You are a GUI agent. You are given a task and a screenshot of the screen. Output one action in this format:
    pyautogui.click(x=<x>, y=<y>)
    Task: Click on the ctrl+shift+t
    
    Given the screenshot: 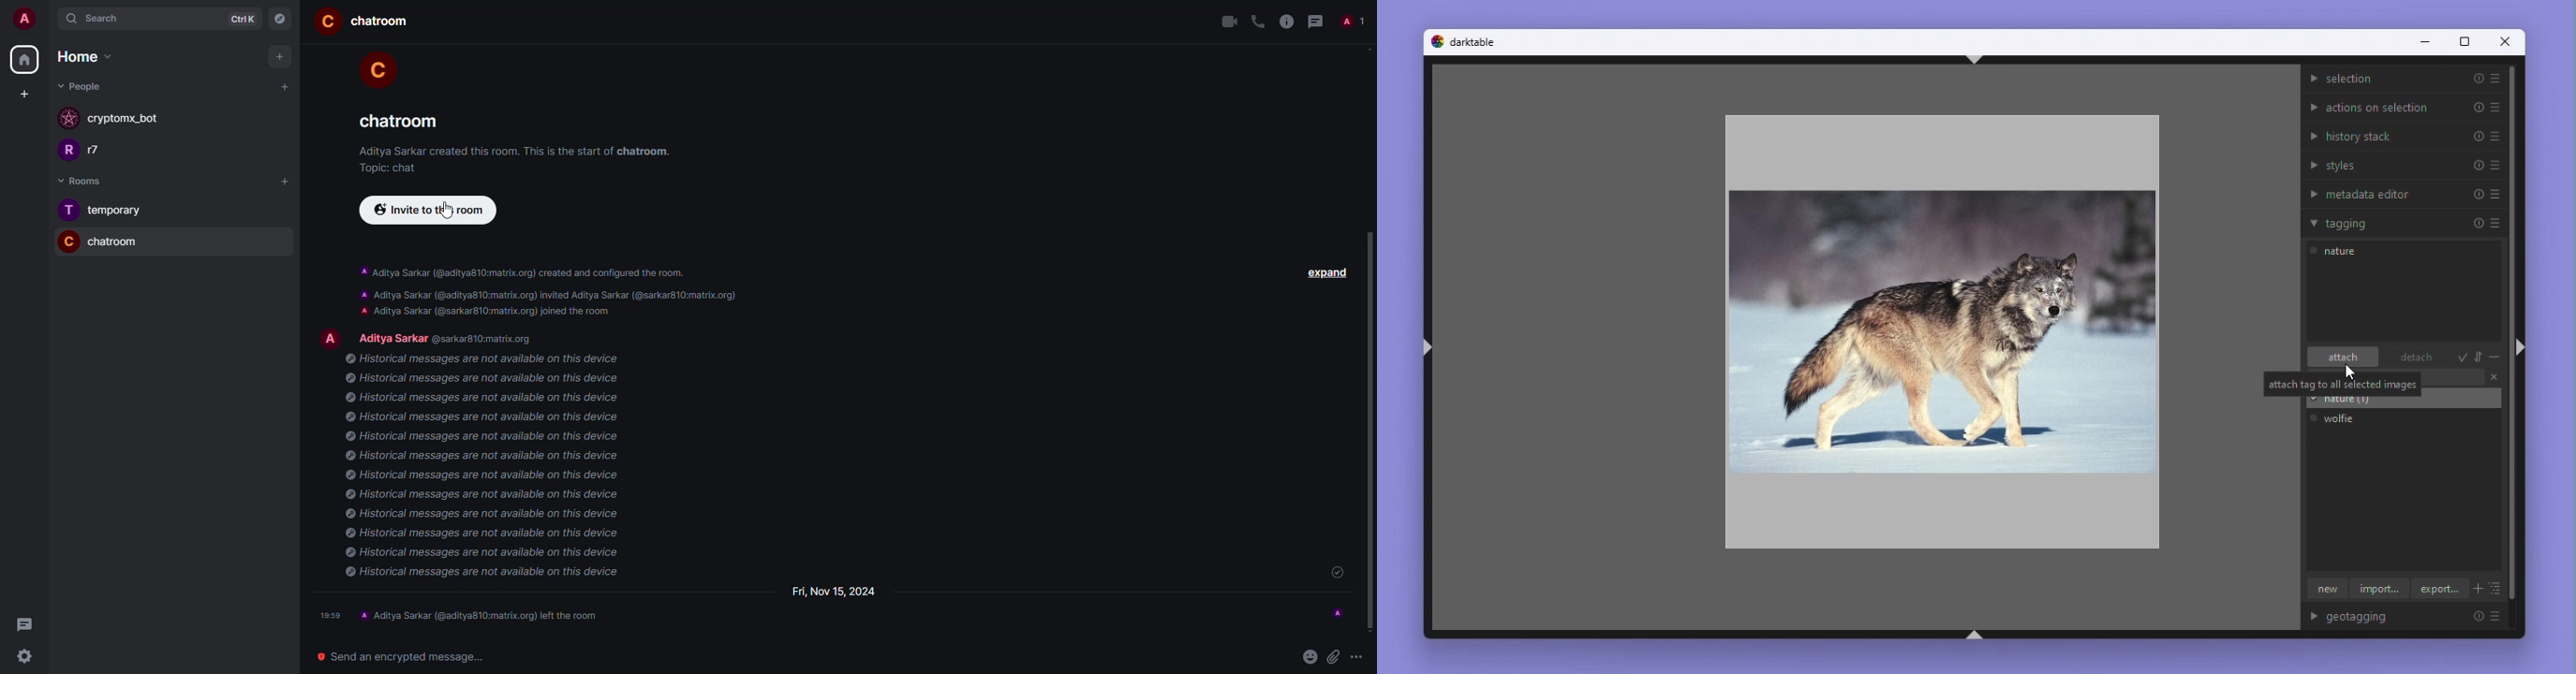 What is the action you would take?
    pyautogui.click(x=1975, y=59)
    